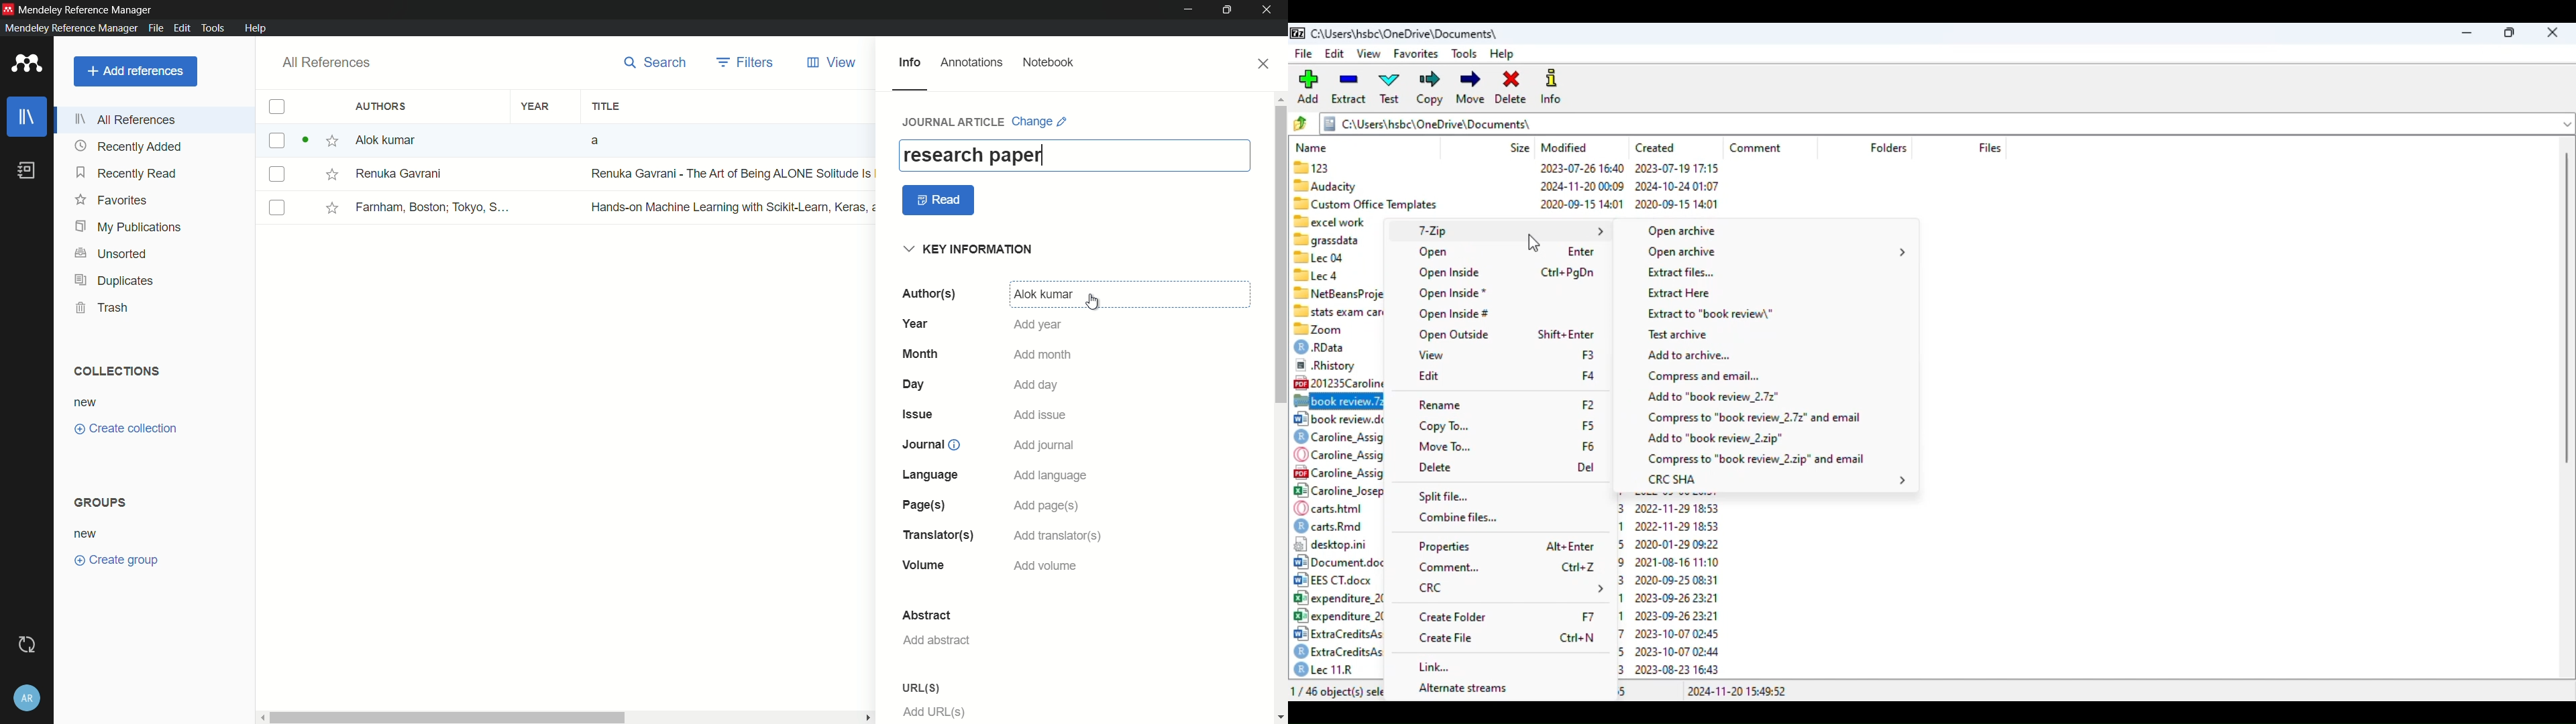 Image resolution: width=2576 pixels, height=728 pixels. I want to click on horizontal scrollbar, so click(568, 717).